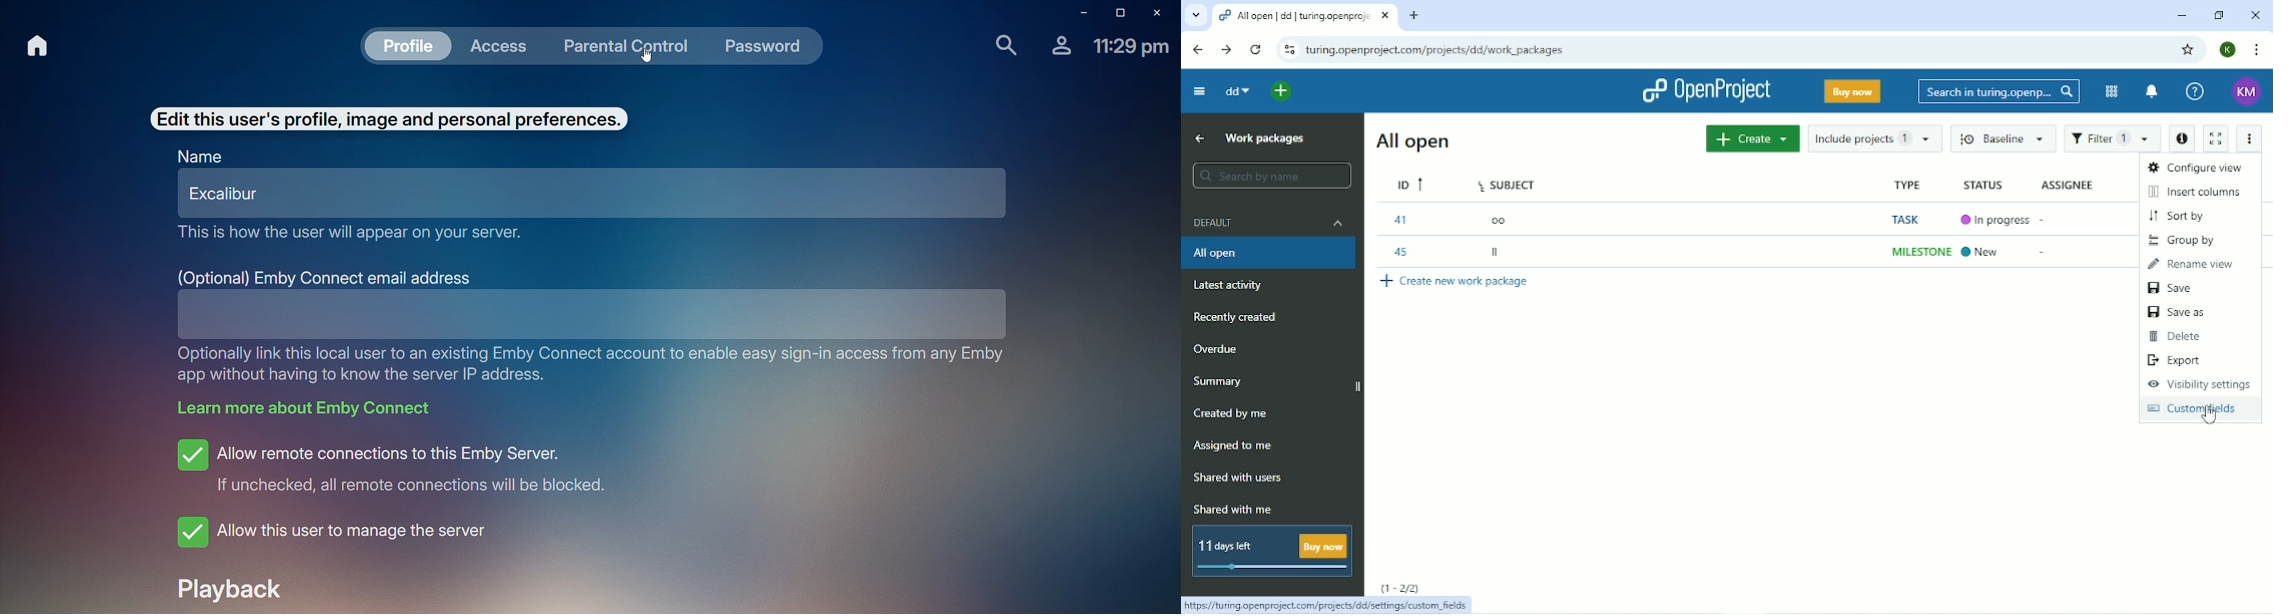 This screenshot has width=2296, height=616. What do you see at coordinates (592, 197) in the screenshot?
I see `Excalibur` at bounding box center [592, 197].